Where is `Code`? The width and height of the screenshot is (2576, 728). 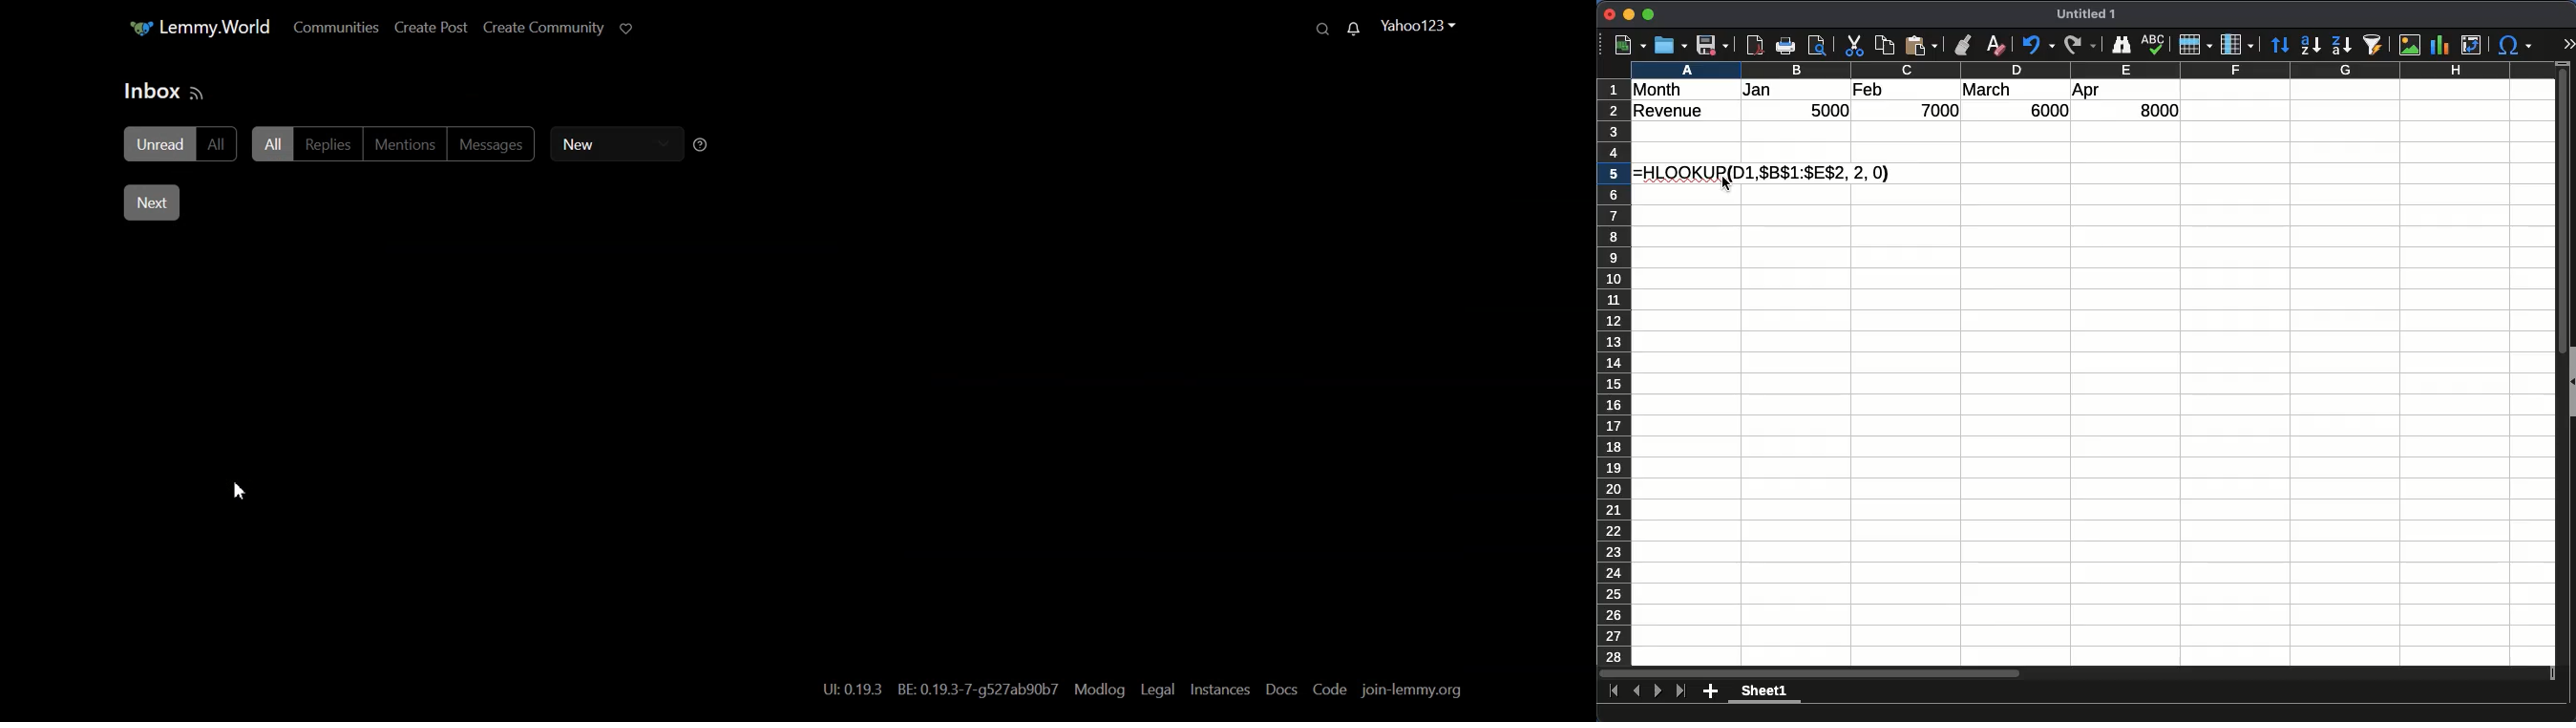
Code is located at coordinates (1328, 690).